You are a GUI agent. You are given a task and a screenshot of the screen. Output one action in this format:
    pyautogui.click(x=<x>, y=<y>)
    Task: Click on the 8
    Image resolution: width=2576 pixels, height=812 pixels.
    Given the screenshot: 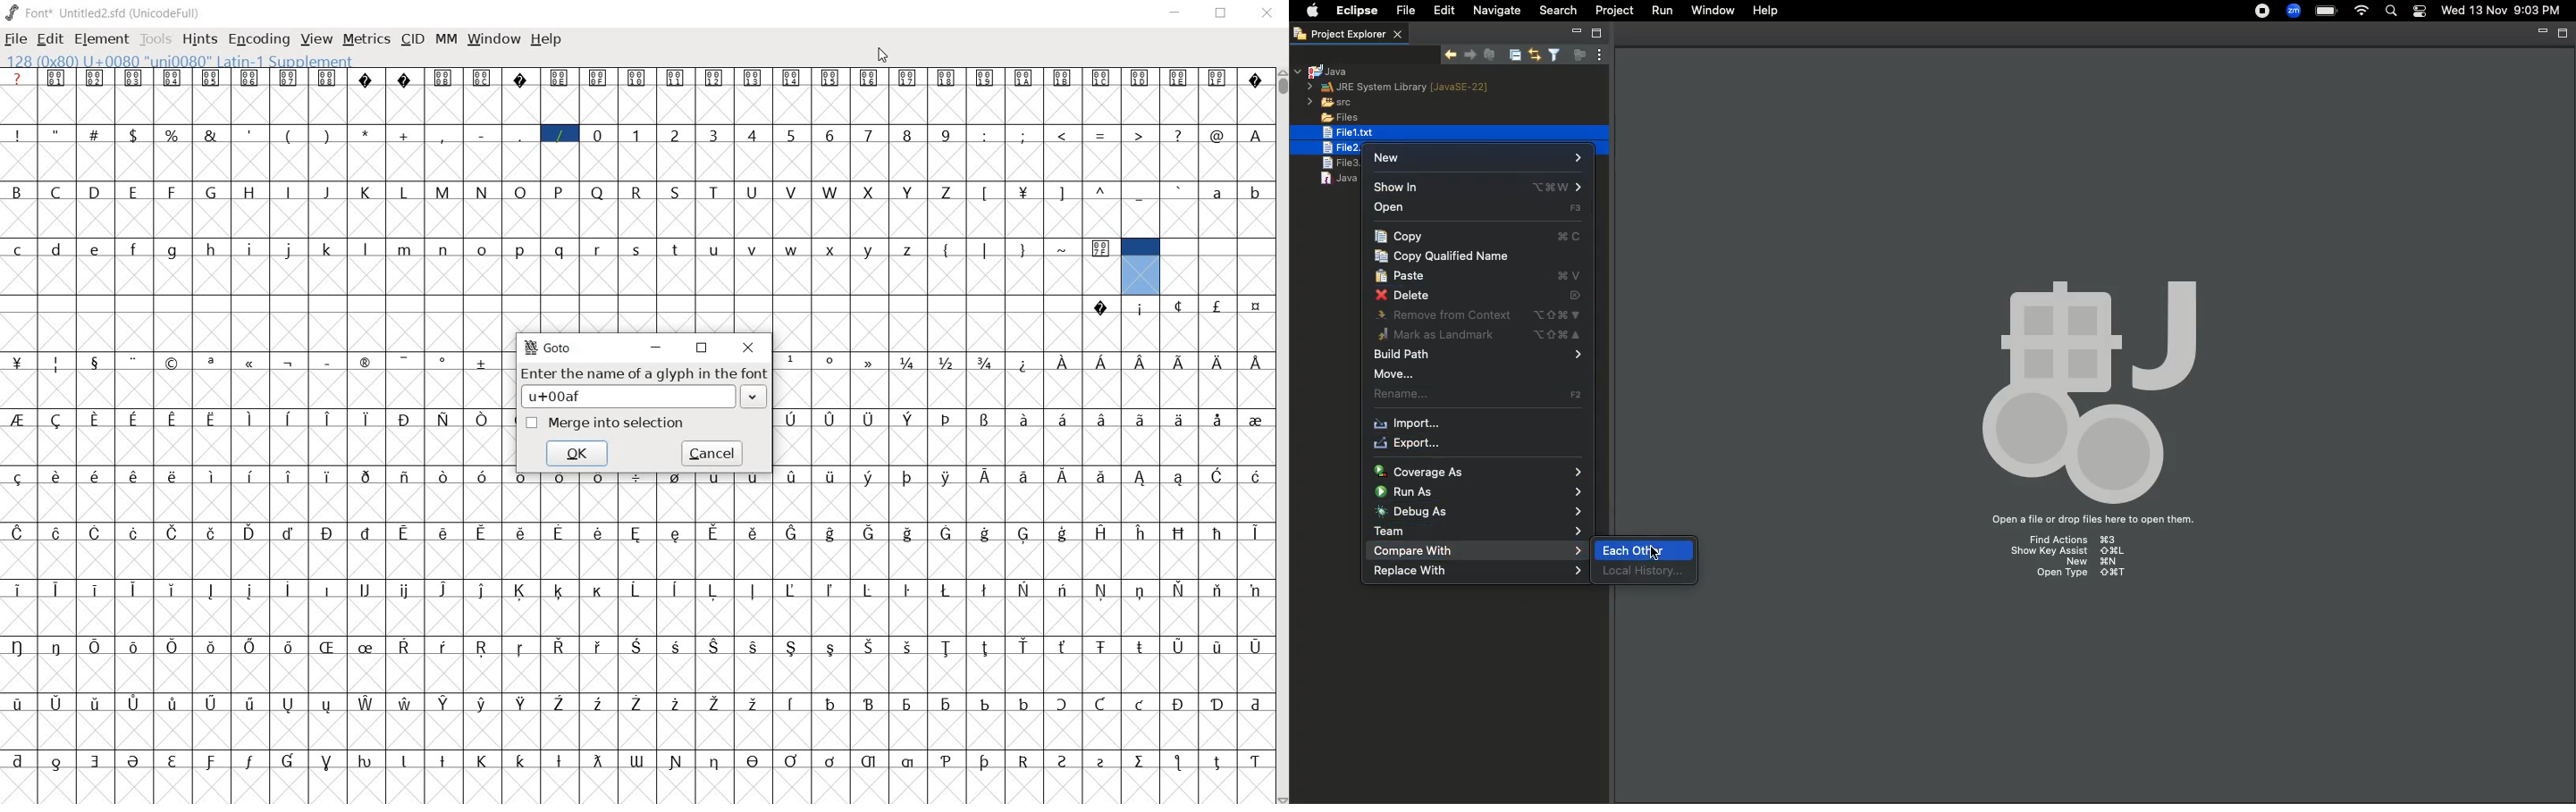 What is the action you would take?
    pyautogui.click(x=910, y=135)
    